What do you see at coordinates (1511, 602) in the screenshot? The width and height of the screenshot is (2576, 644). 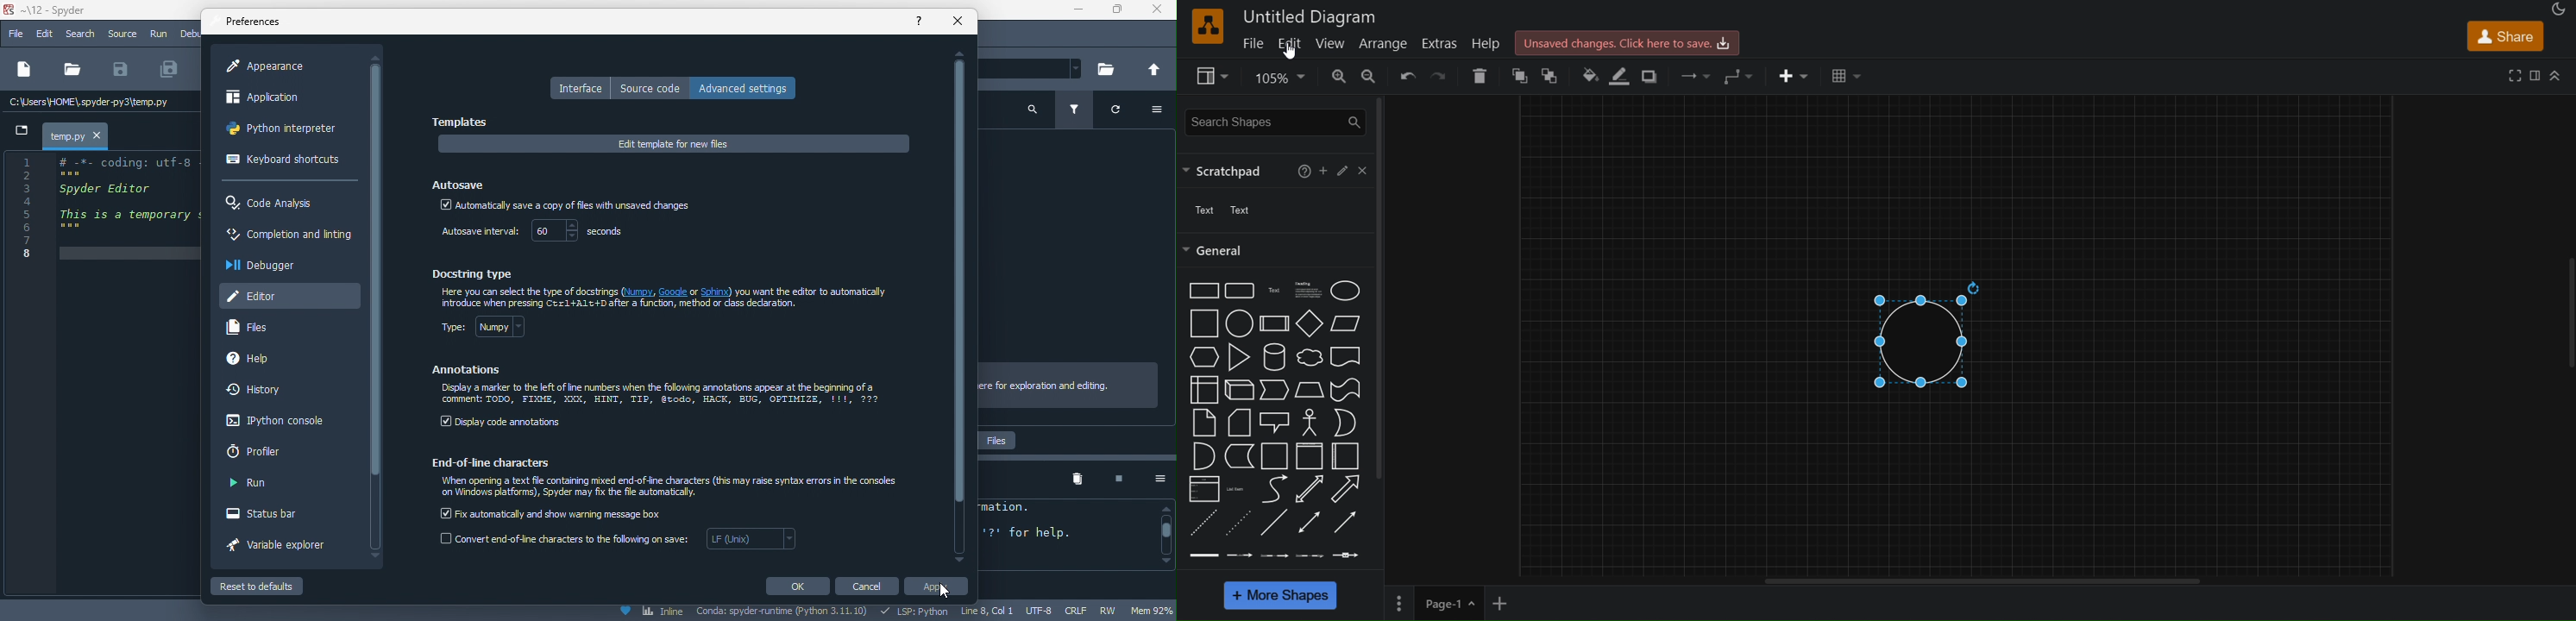 I see `add new page` at bounding box center [1511, 602].